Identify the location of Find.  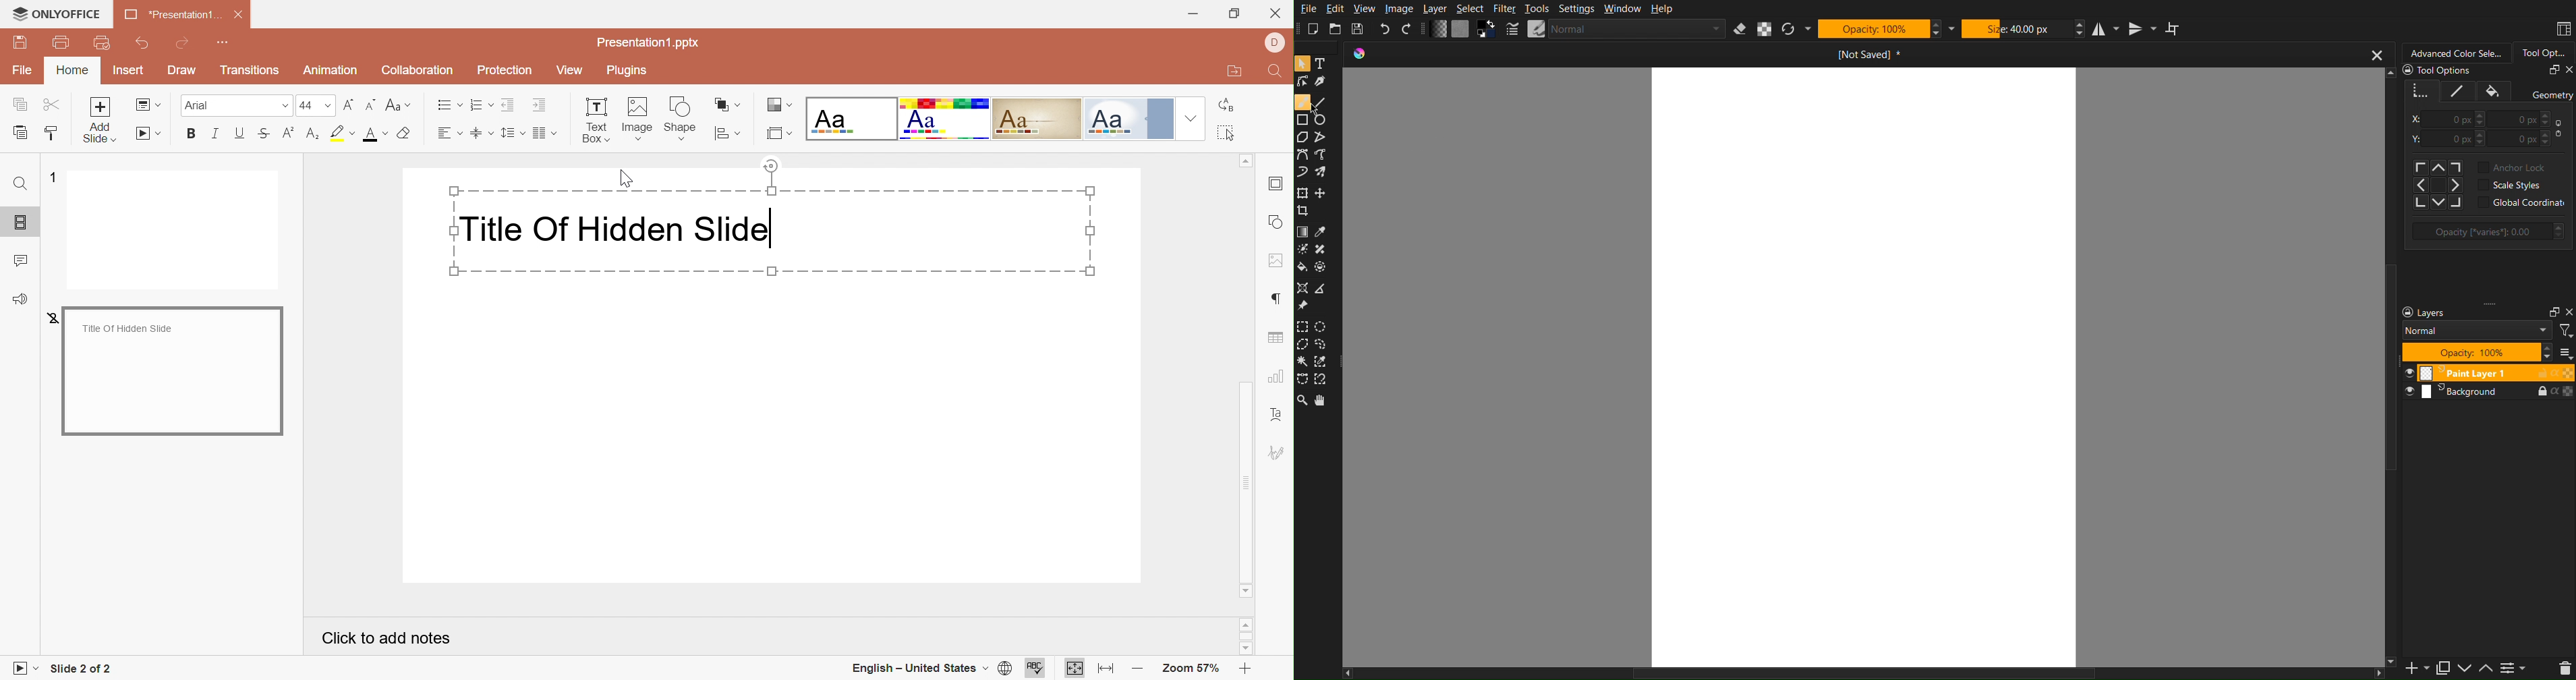
(21, 183).